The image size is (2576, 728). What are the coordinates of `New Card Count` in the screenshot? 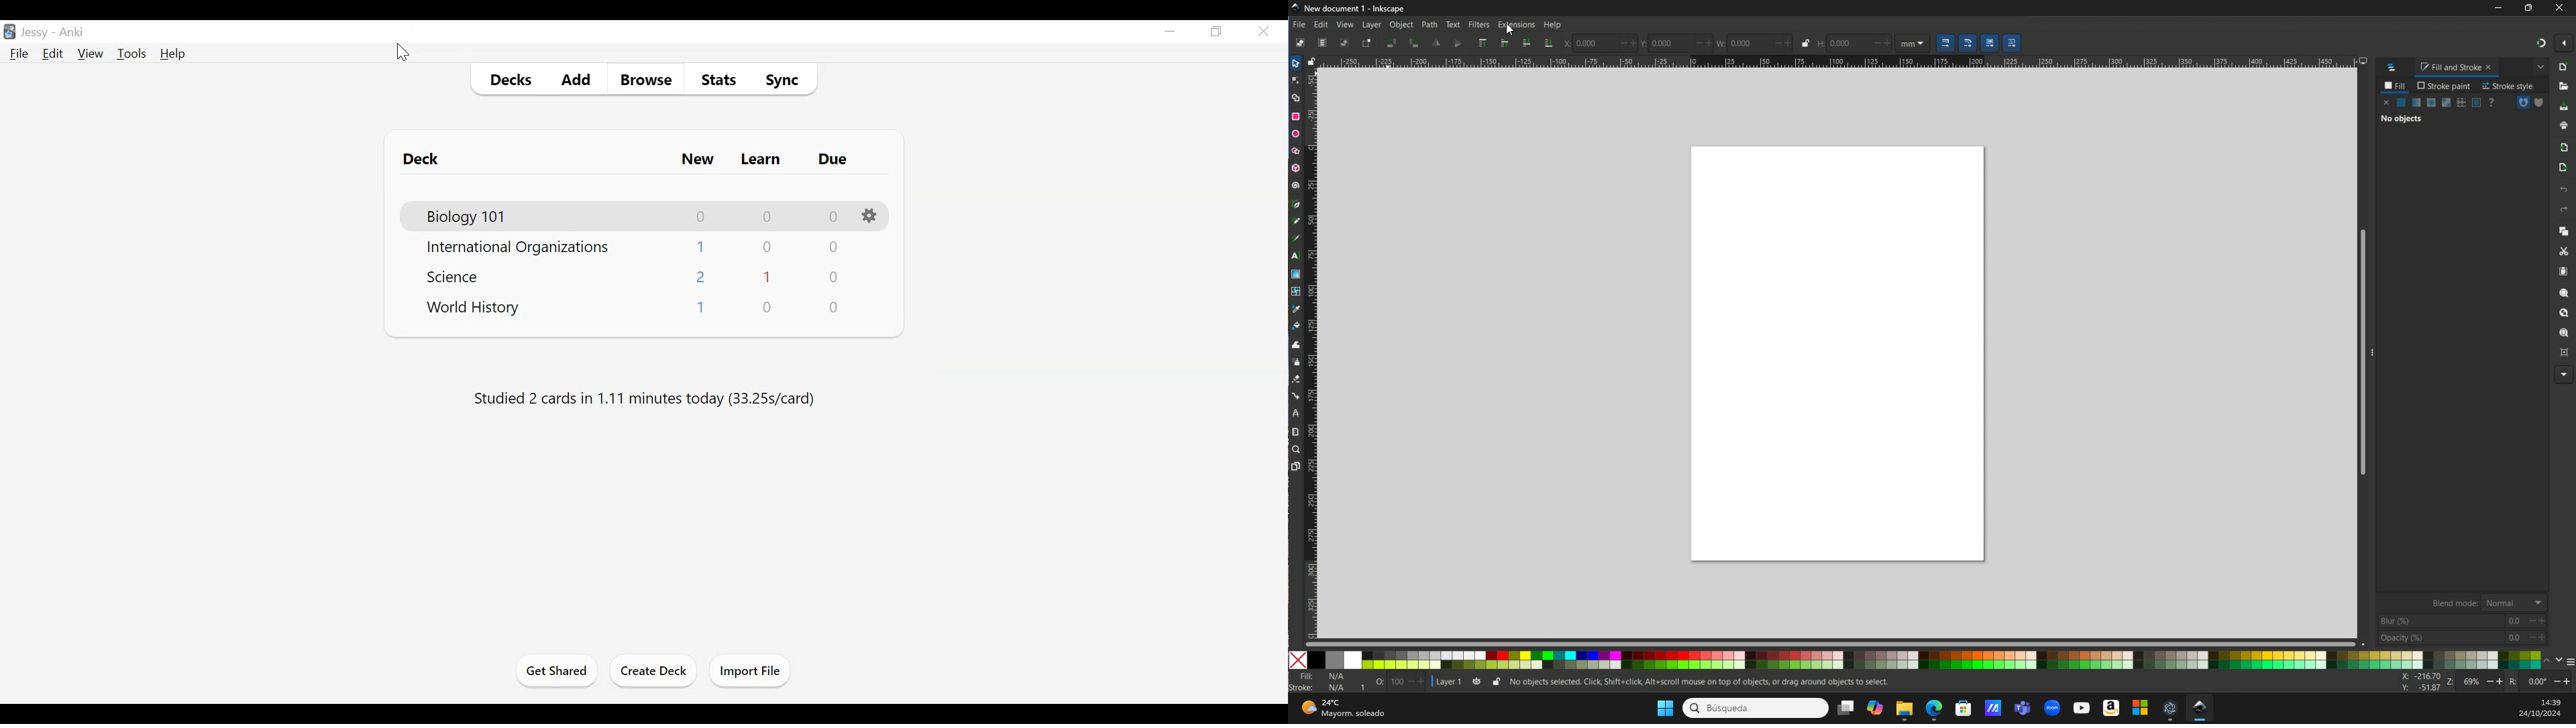 It's located at (701, 219).